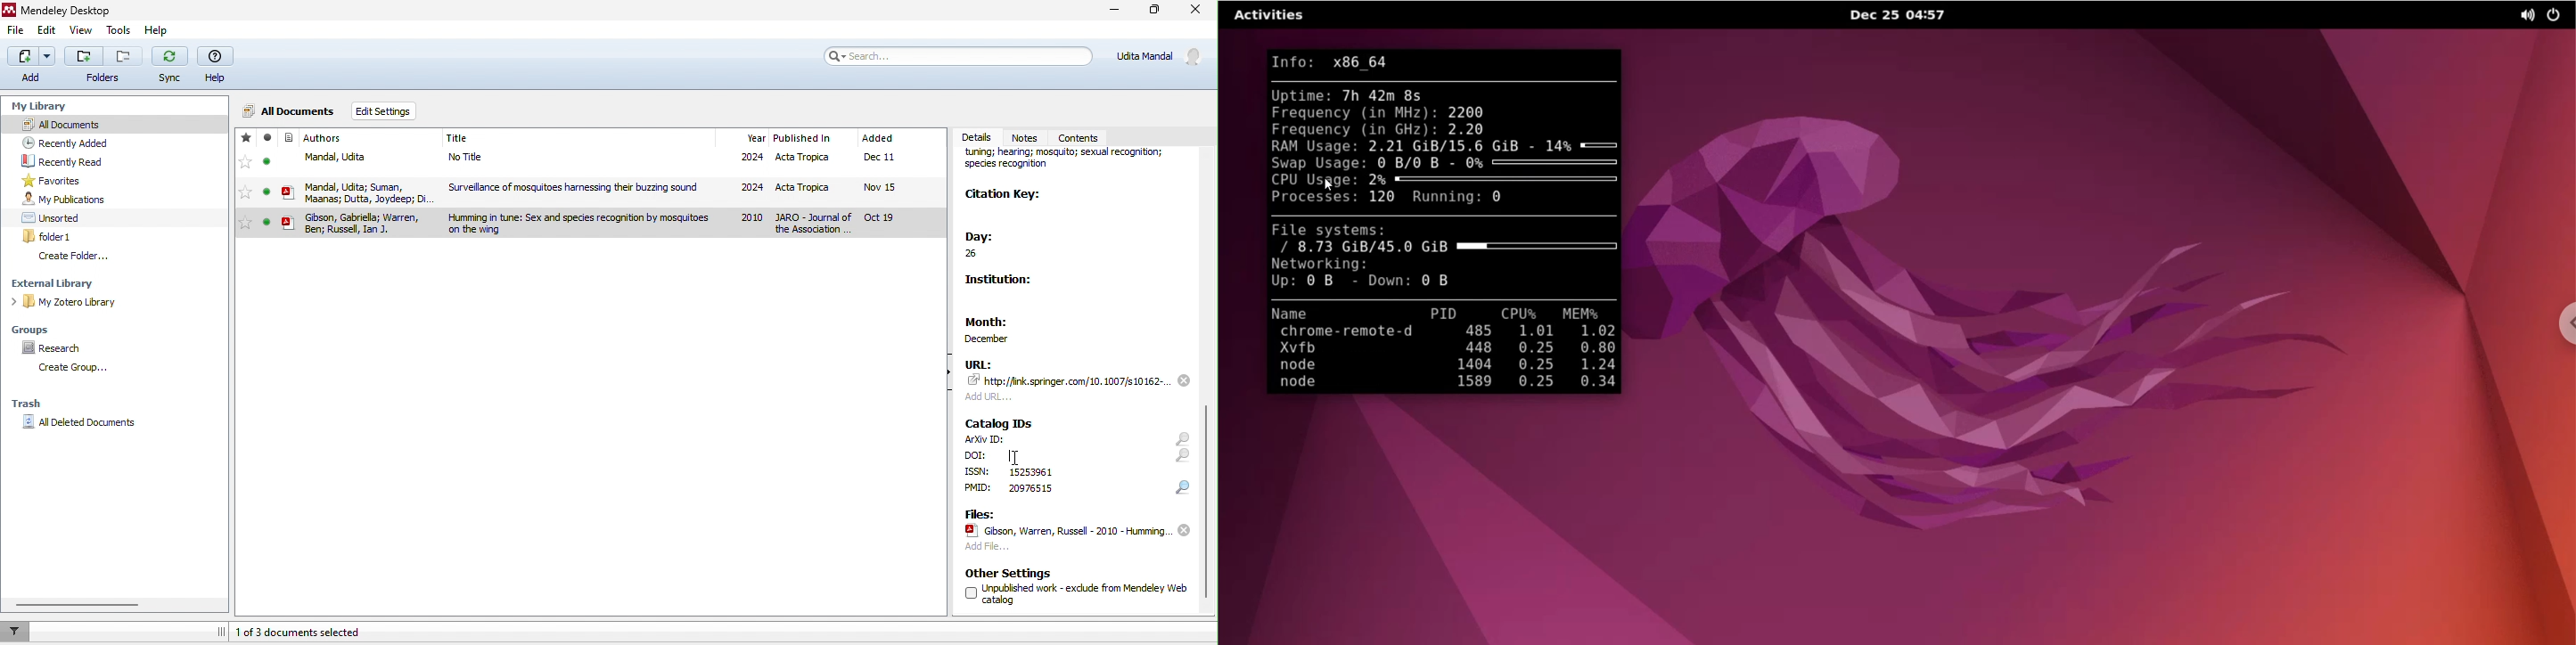 Image resolution: width=2576 pixels, height=672 pixels. I want to click on trash, so click(29, 405).